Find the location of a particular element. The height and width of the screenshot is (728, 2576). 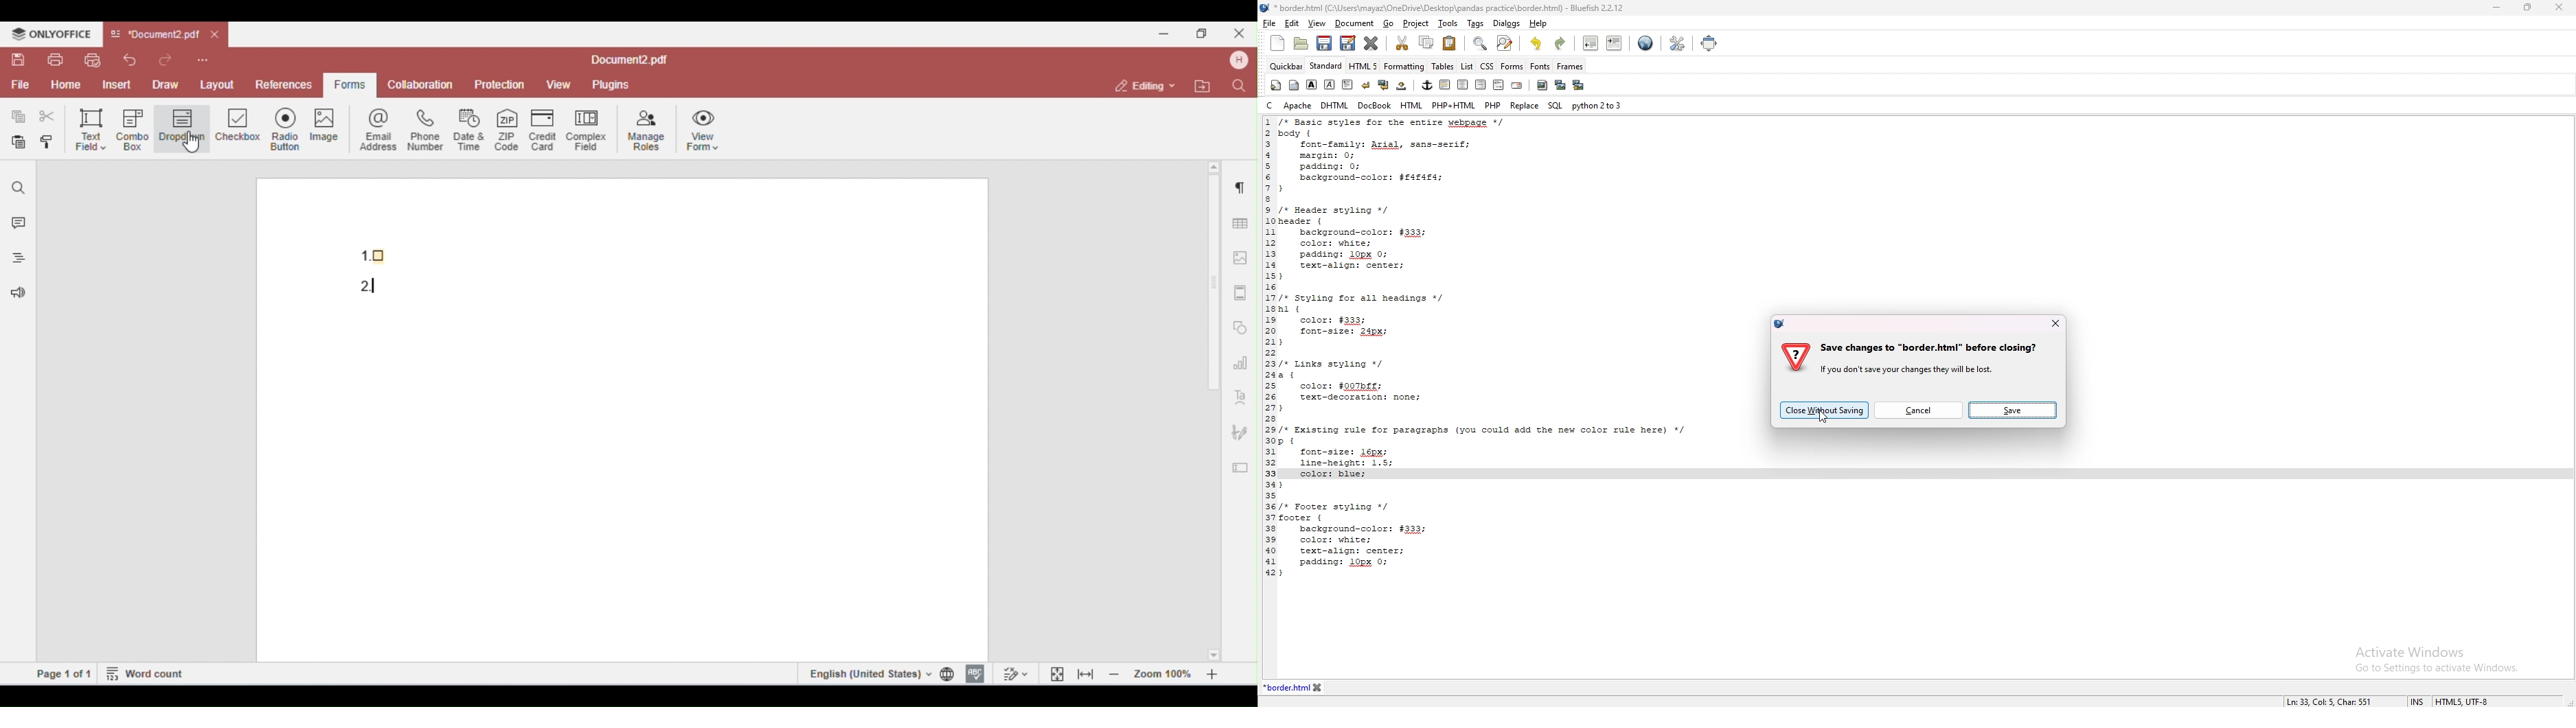

email is located at coordinates (1516, 86).